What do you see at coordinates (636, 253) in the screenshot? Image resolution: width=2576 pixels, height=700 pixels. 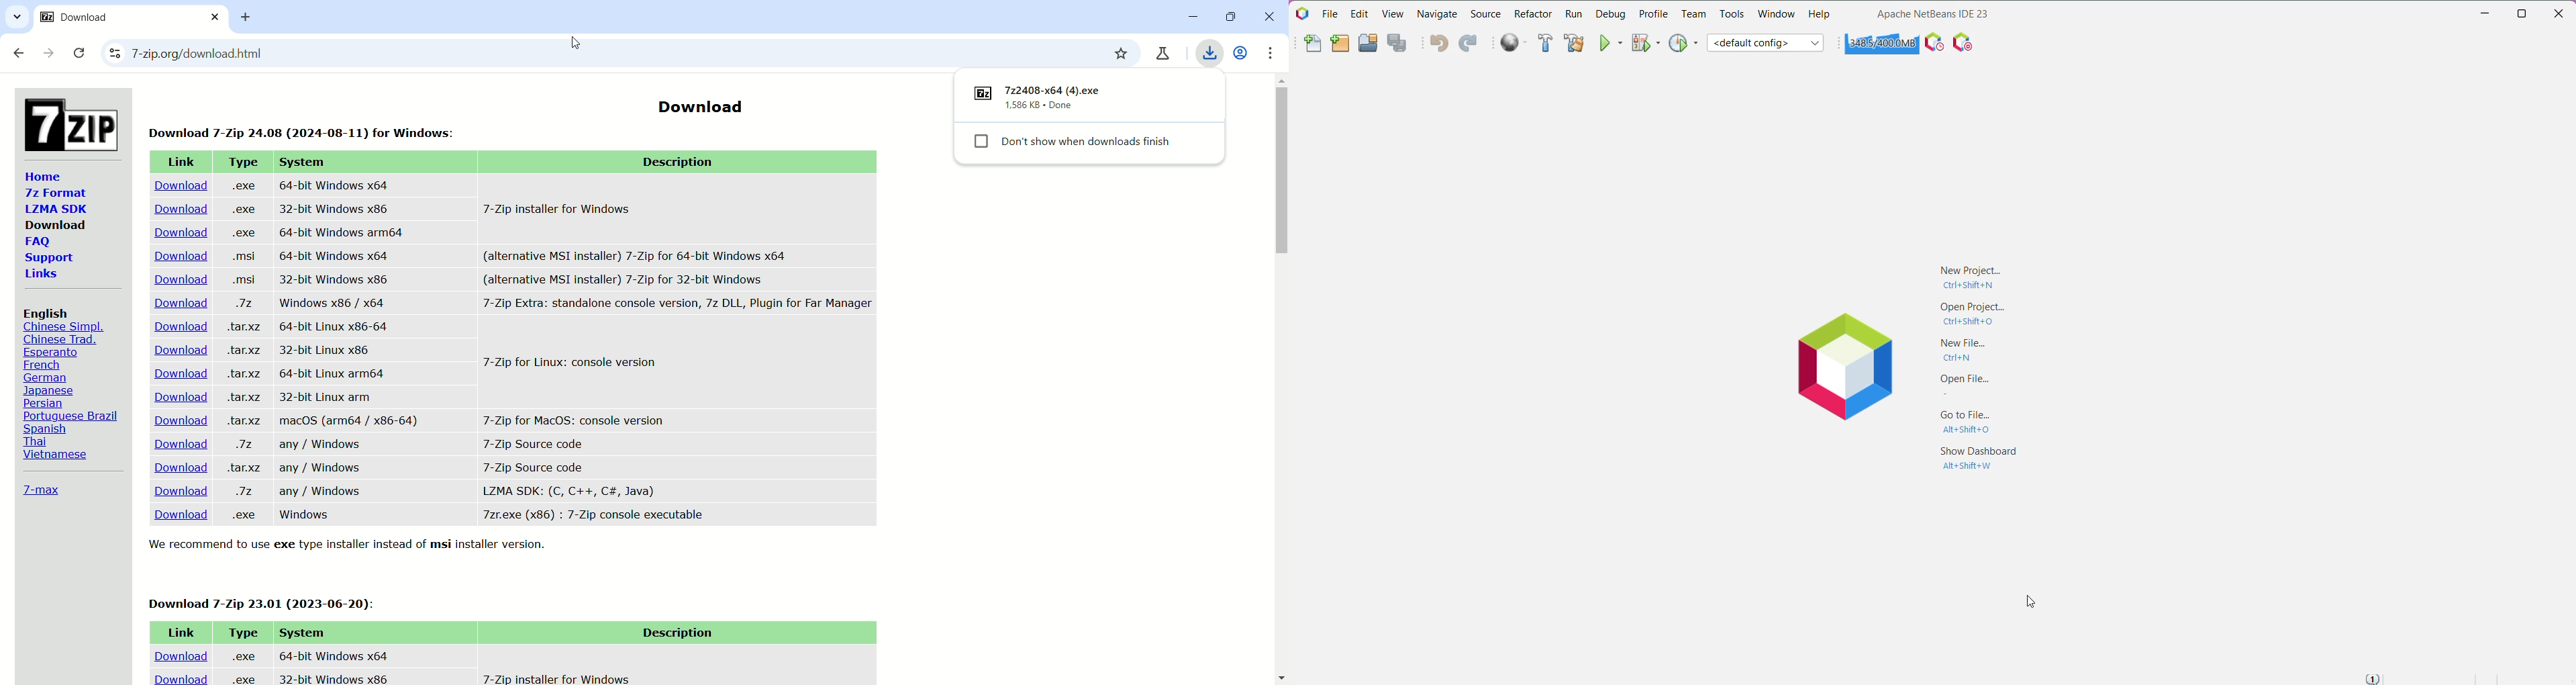 I see `(alternative MSI installer) 7-Zip for 64-bit Windows x64` at bounding box center [636, 253].